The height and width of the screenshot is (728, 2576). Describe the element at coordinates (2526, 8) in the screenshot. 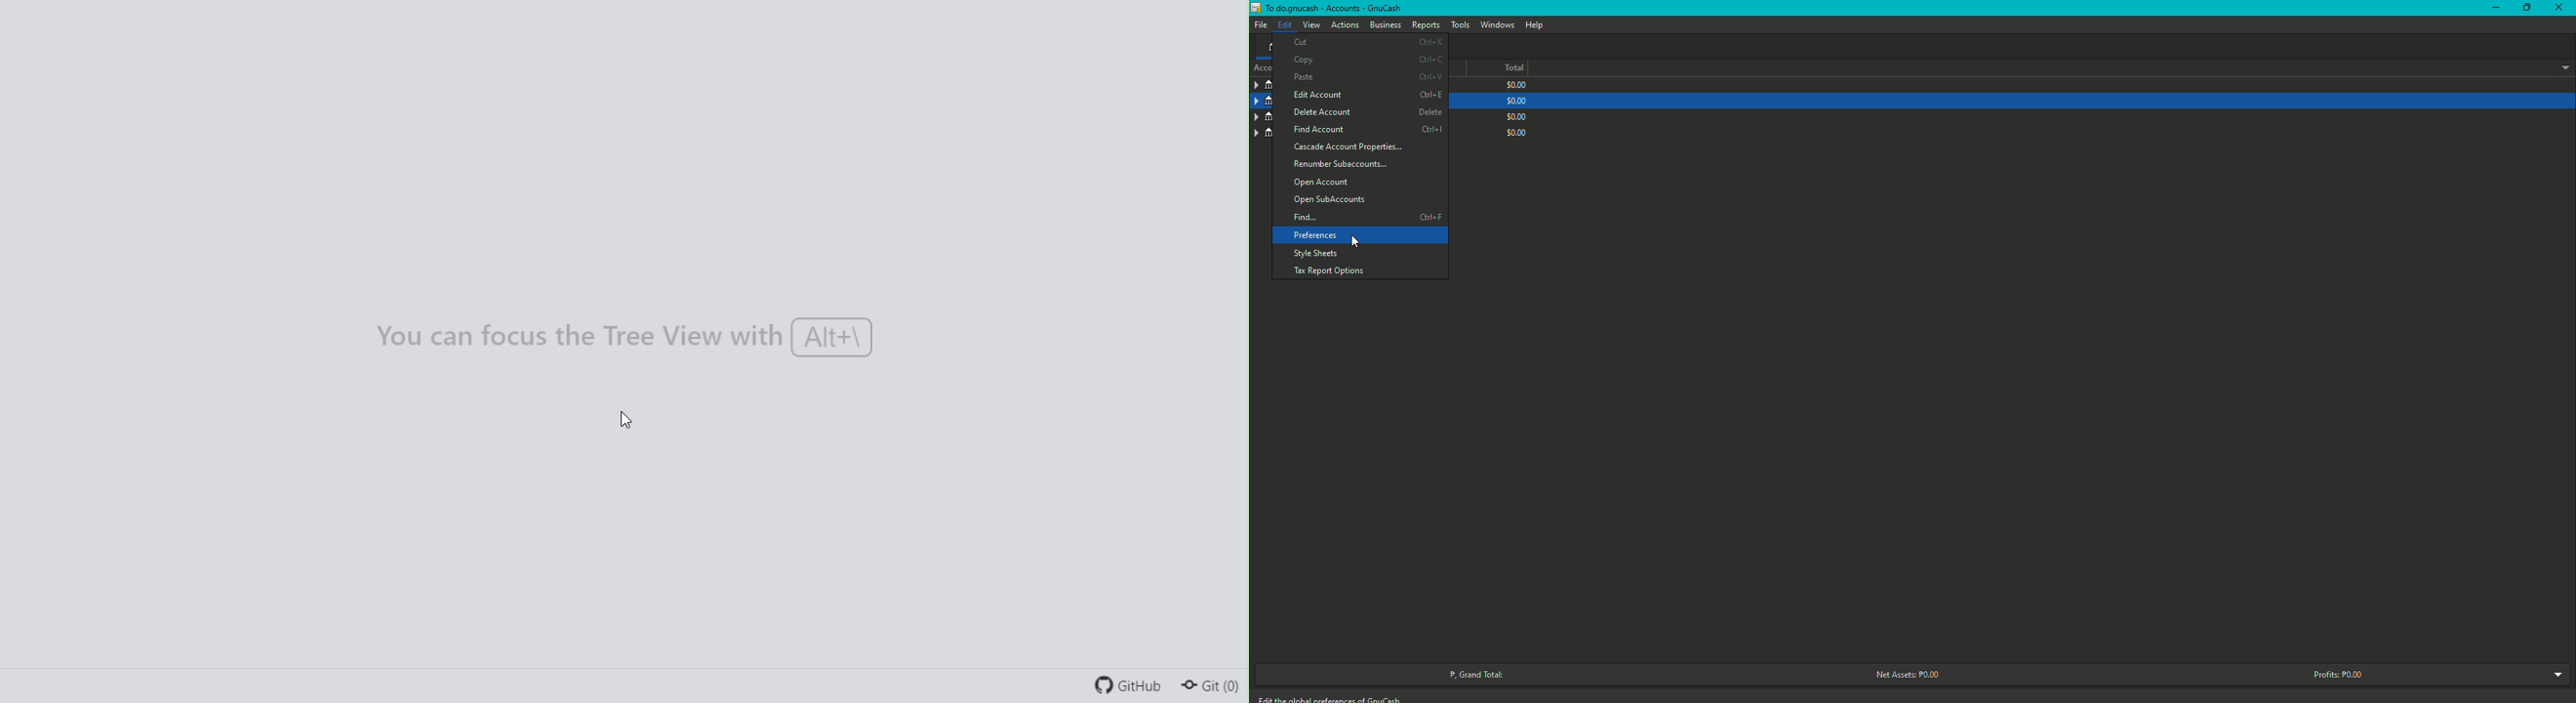

I see `Restore` at that location.